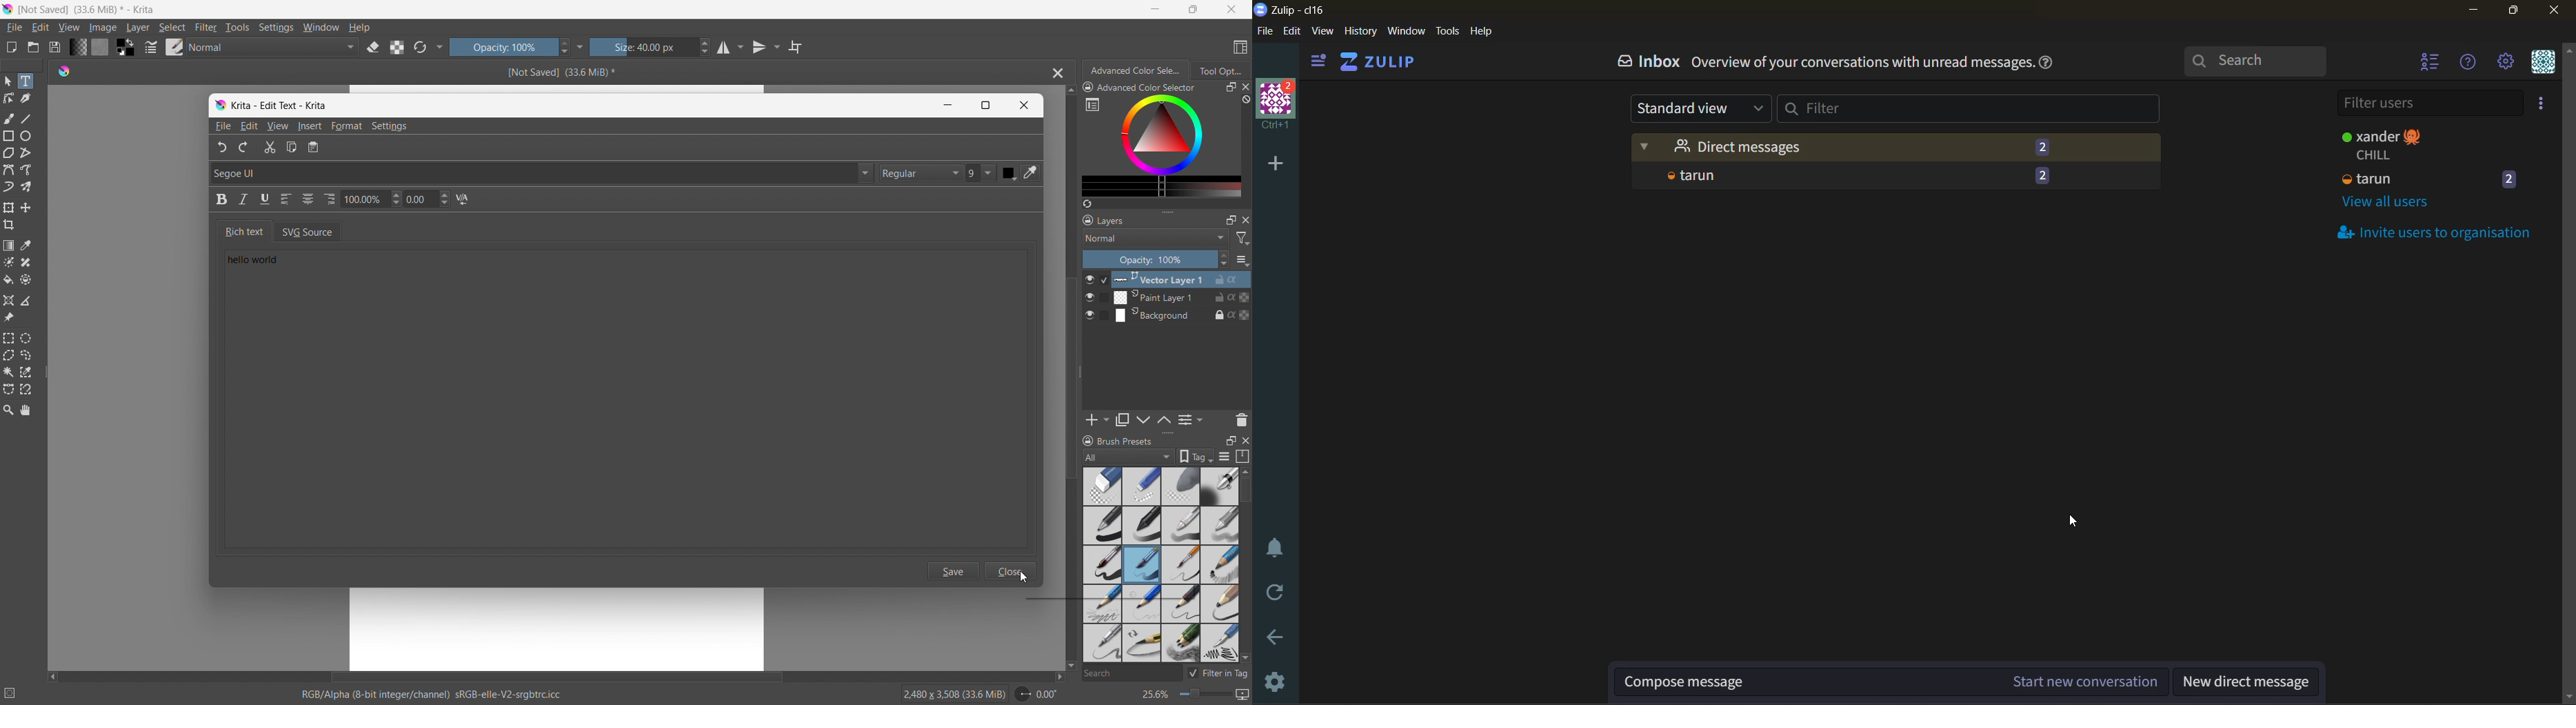  What do you see at coordinates (1191, 9) in the screenshot?
I see `maximize` at bounding box center [1191, 9].